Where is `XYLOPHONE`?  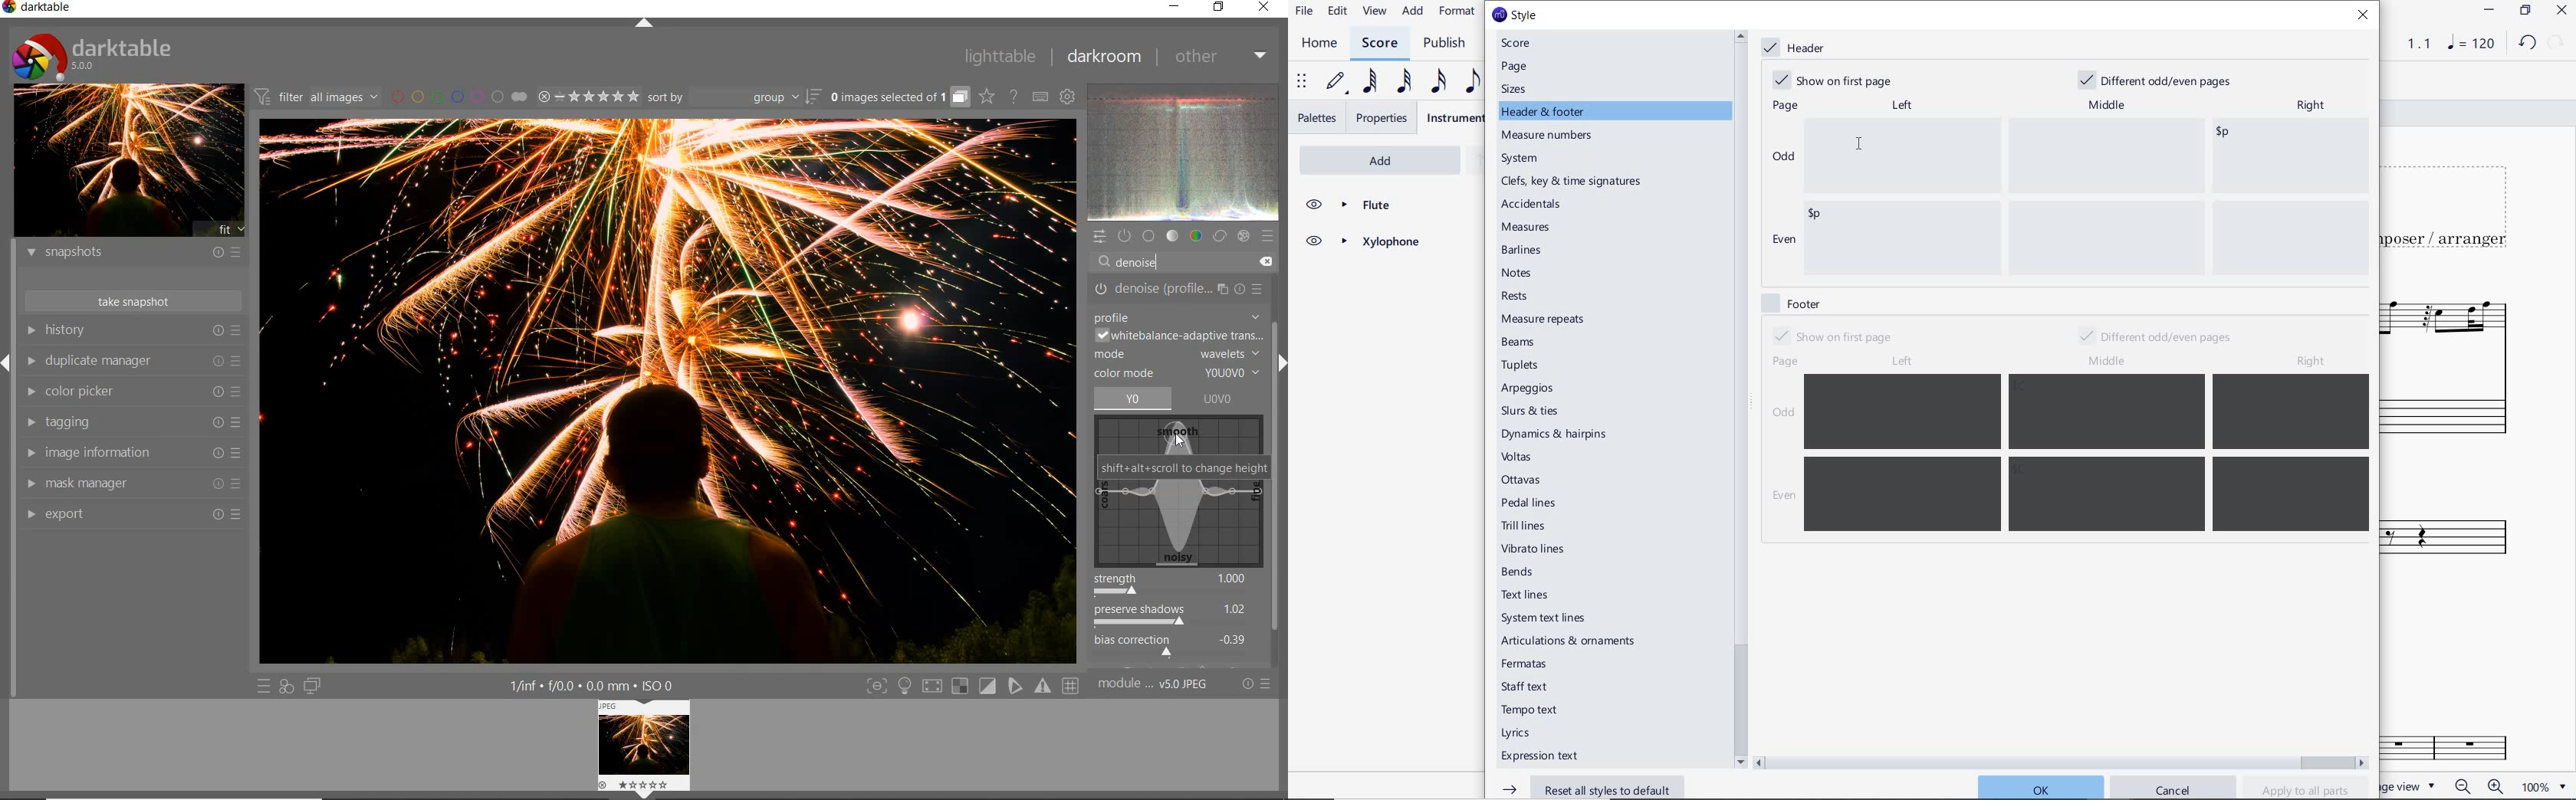 XYLOPHONE is located at coordinates (1362, 244).